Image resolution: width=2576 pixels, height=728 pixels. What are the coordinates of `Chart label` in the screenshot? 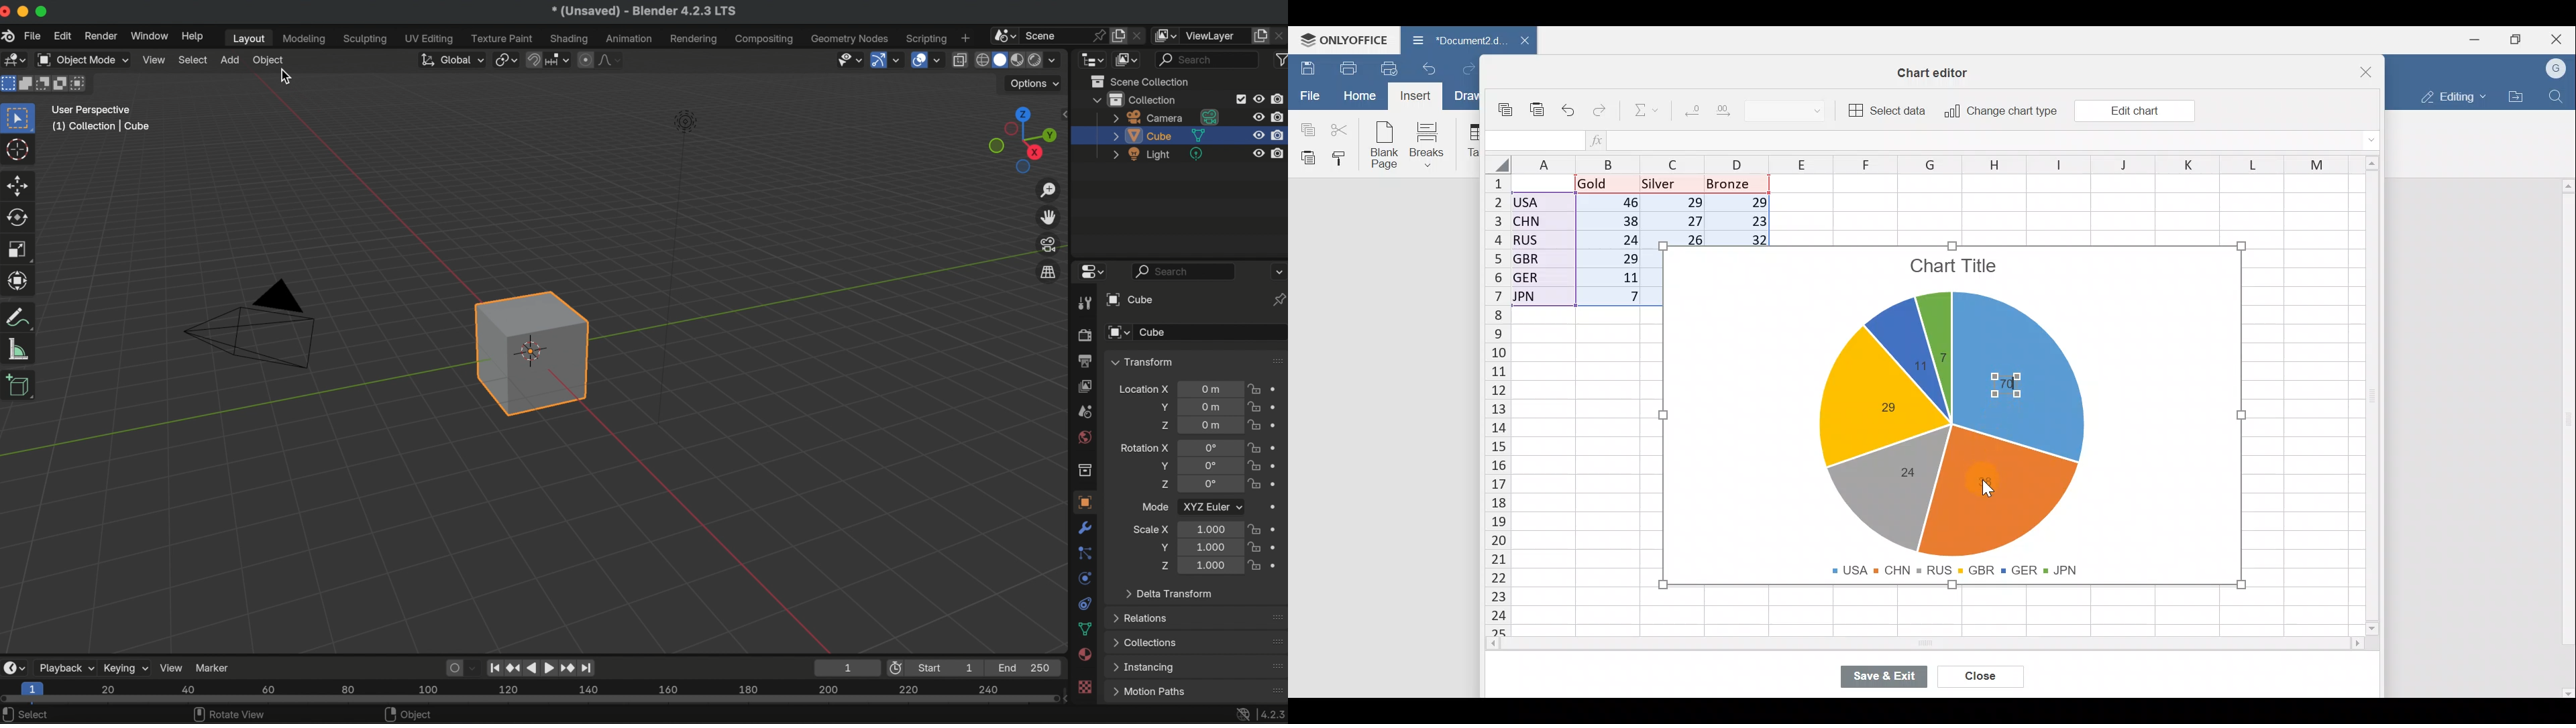 It's located at (1907, 470).